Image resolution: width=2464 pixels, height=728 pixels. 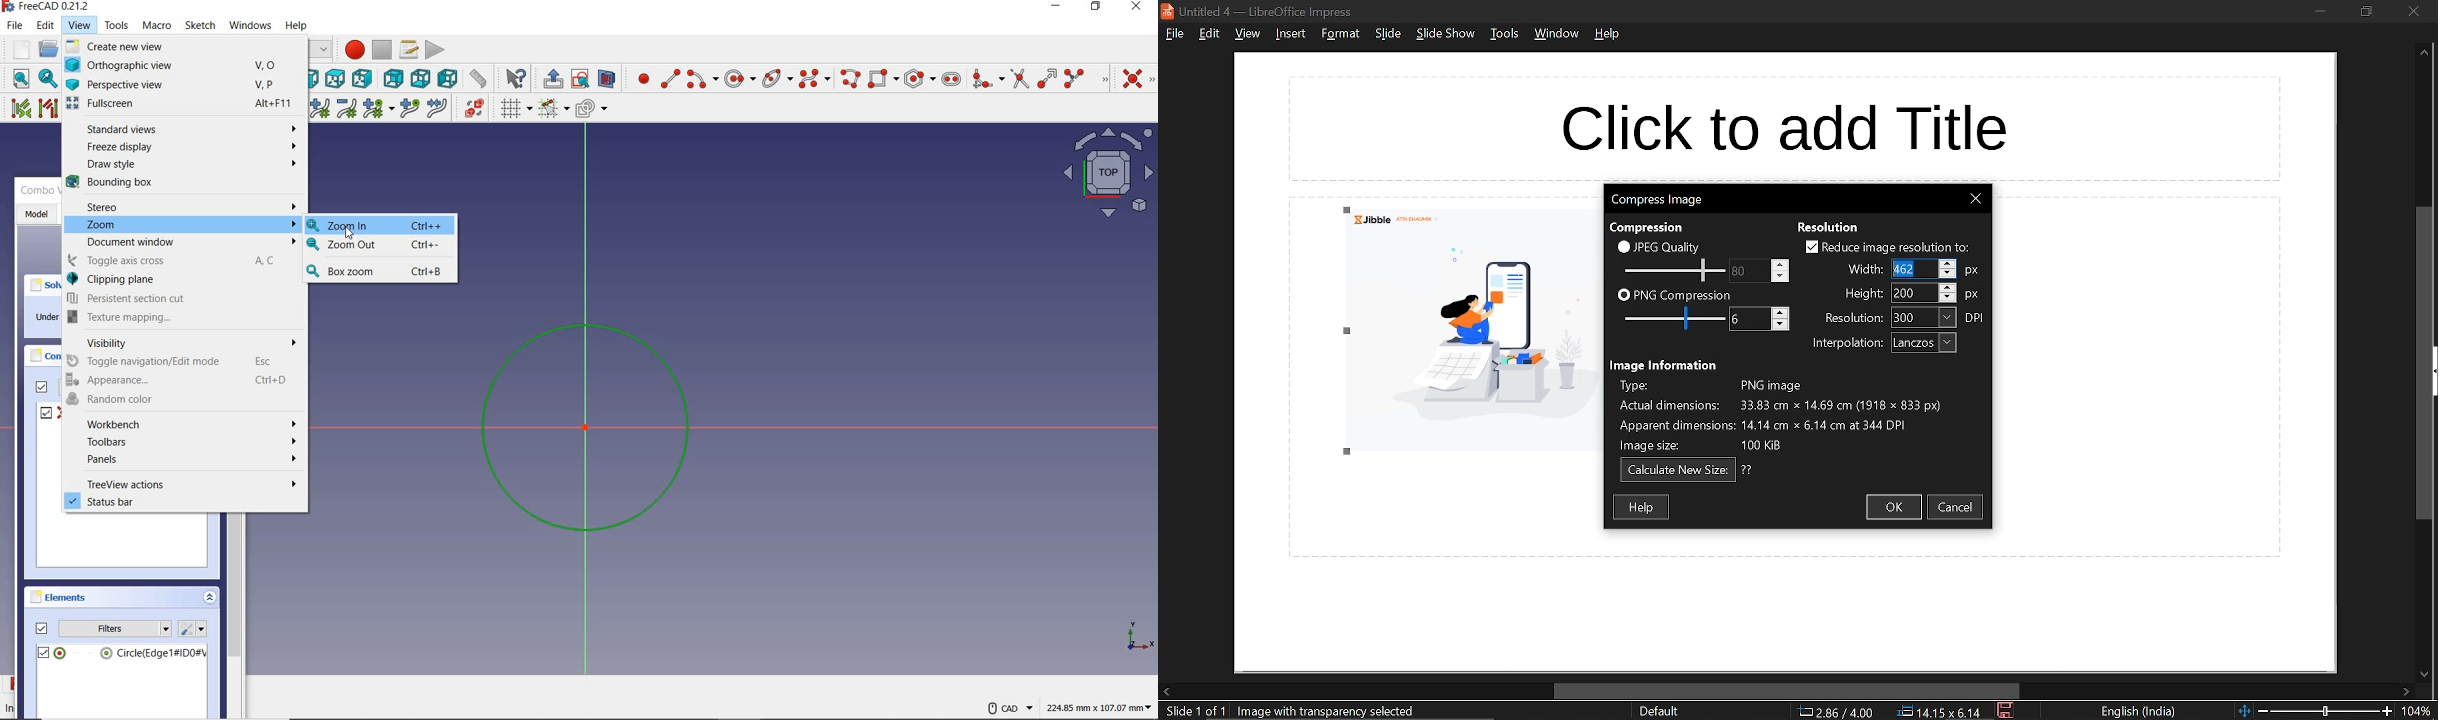 What do you see at coordinates (17, 48) in the screenshot?
I see `new` at bounding box center [17, 48].